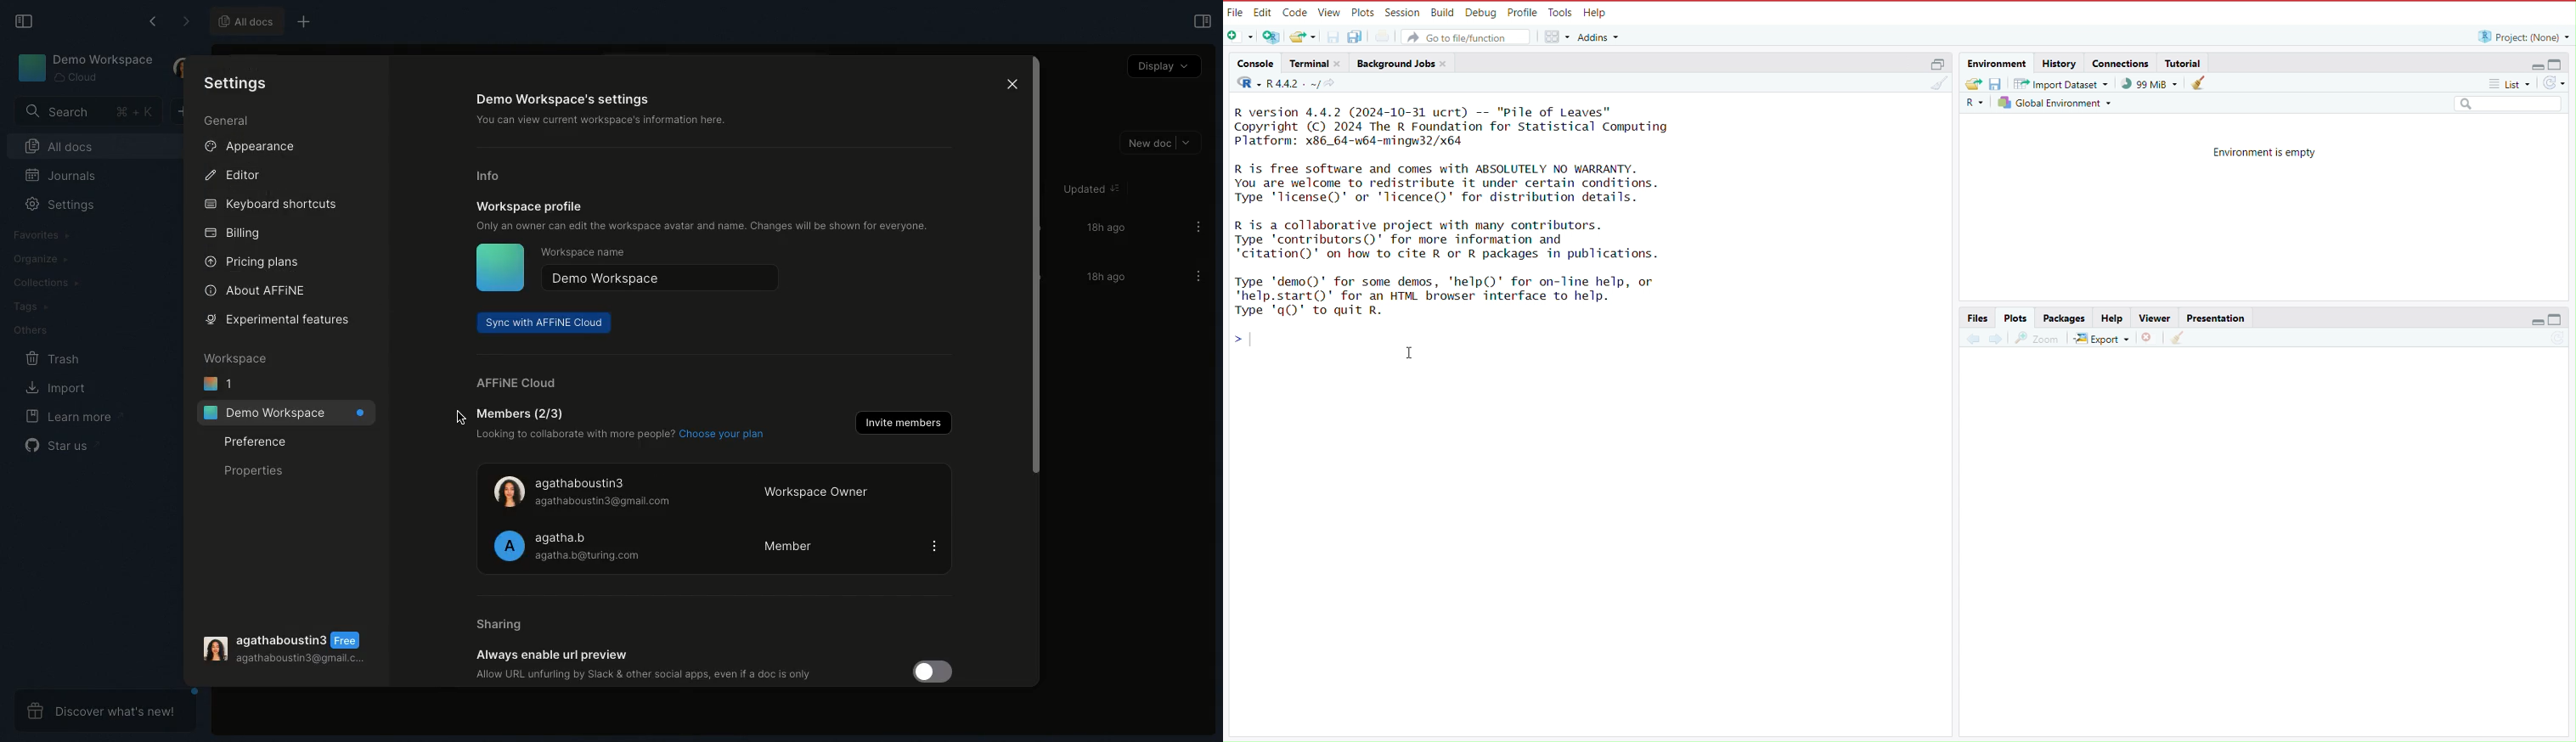 The height and width of the screenshot is (756, 2576). What do you see at coordinates (1382, 37) in the screenshot?
I see `print the current file` at bounding box center [1382, 37].